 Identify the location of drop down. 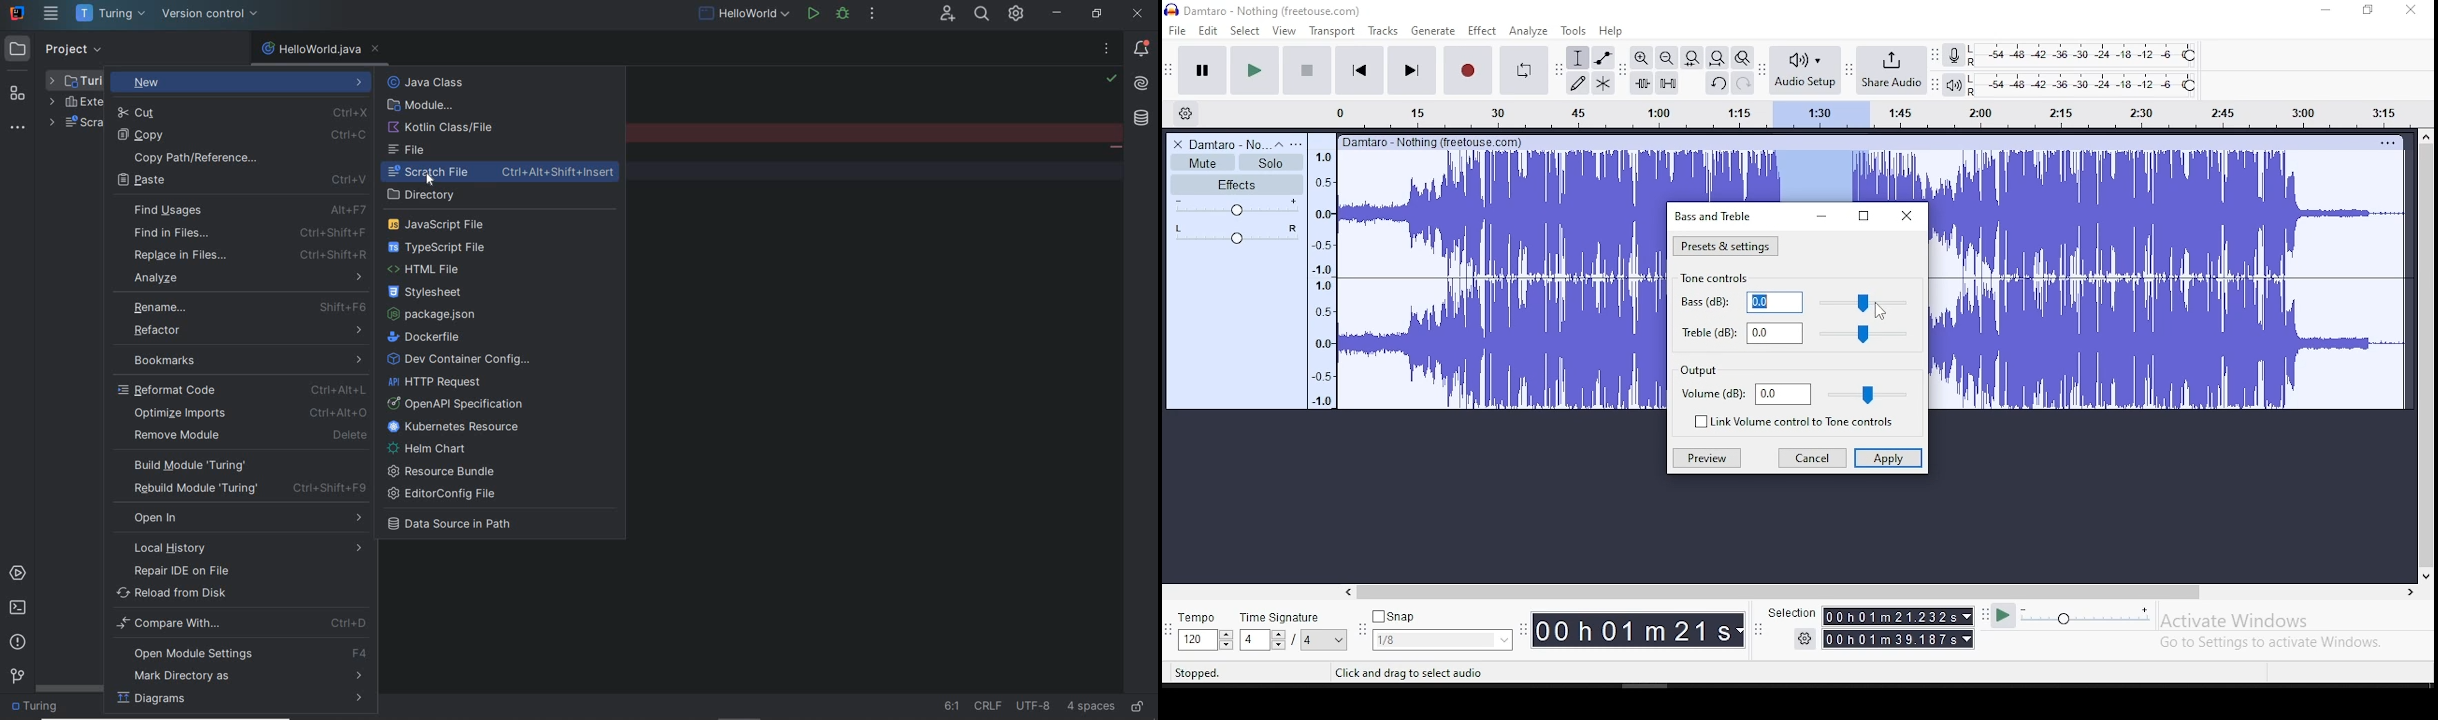
(1225, 640).